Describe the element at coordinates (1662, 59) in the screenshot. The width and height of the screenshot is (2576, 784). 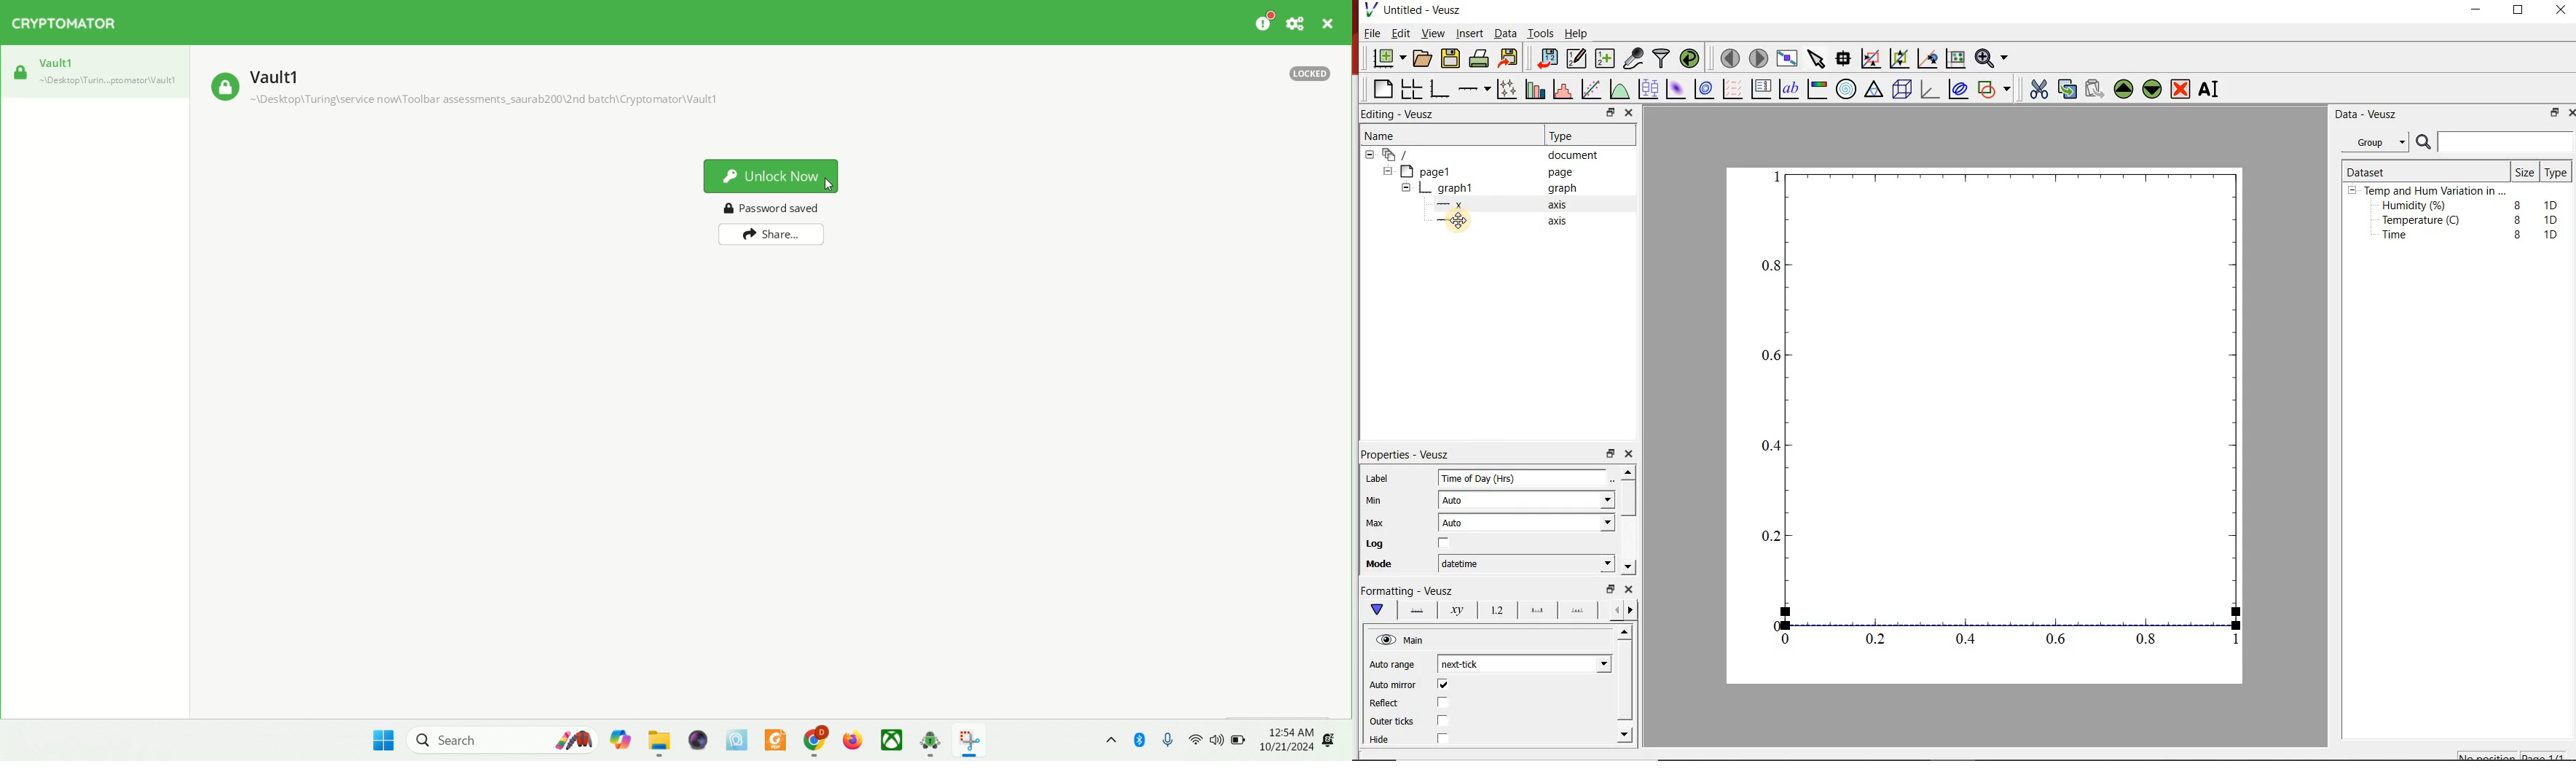
I see `filter data` at that location.